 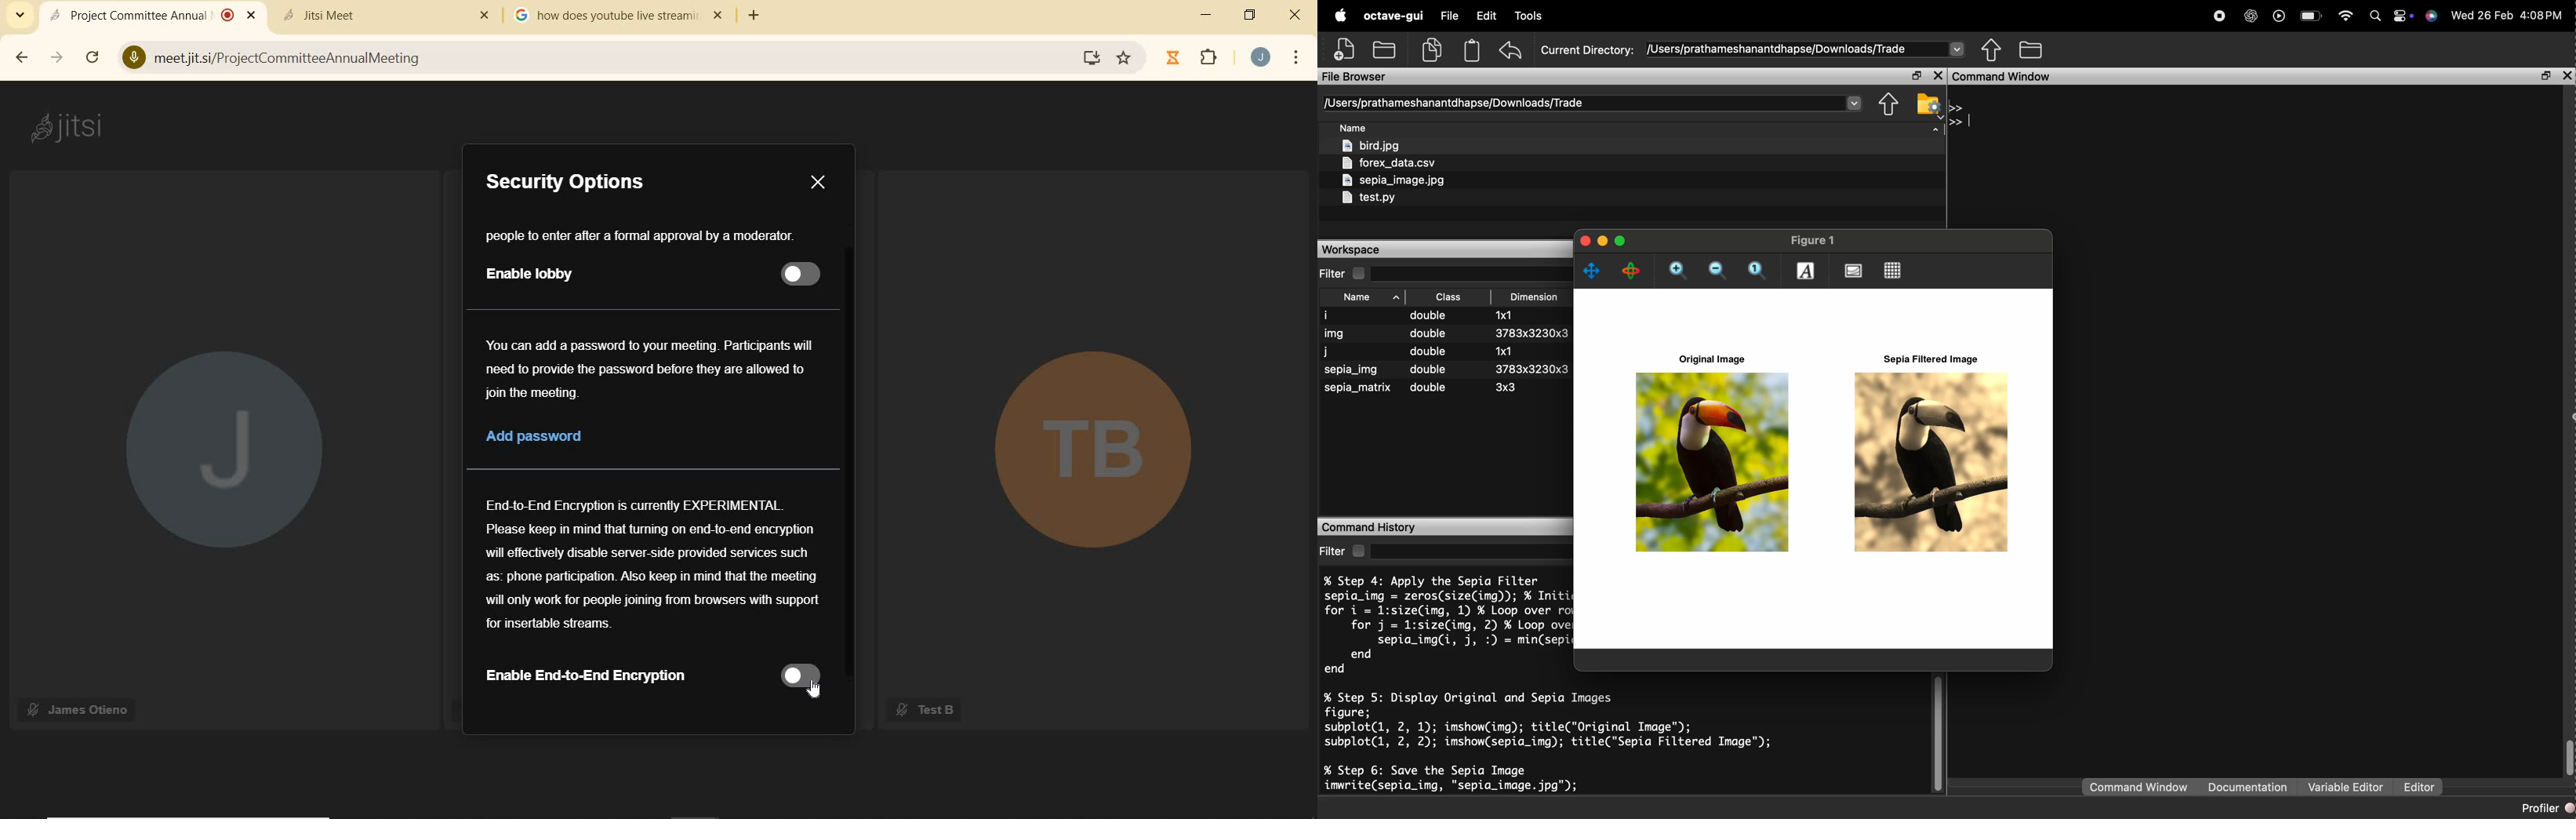 What do you see at coordinates (609, 675) in the screenshot?
I see `Enable End-to-End Encryption` at bounding box center [609, 675].